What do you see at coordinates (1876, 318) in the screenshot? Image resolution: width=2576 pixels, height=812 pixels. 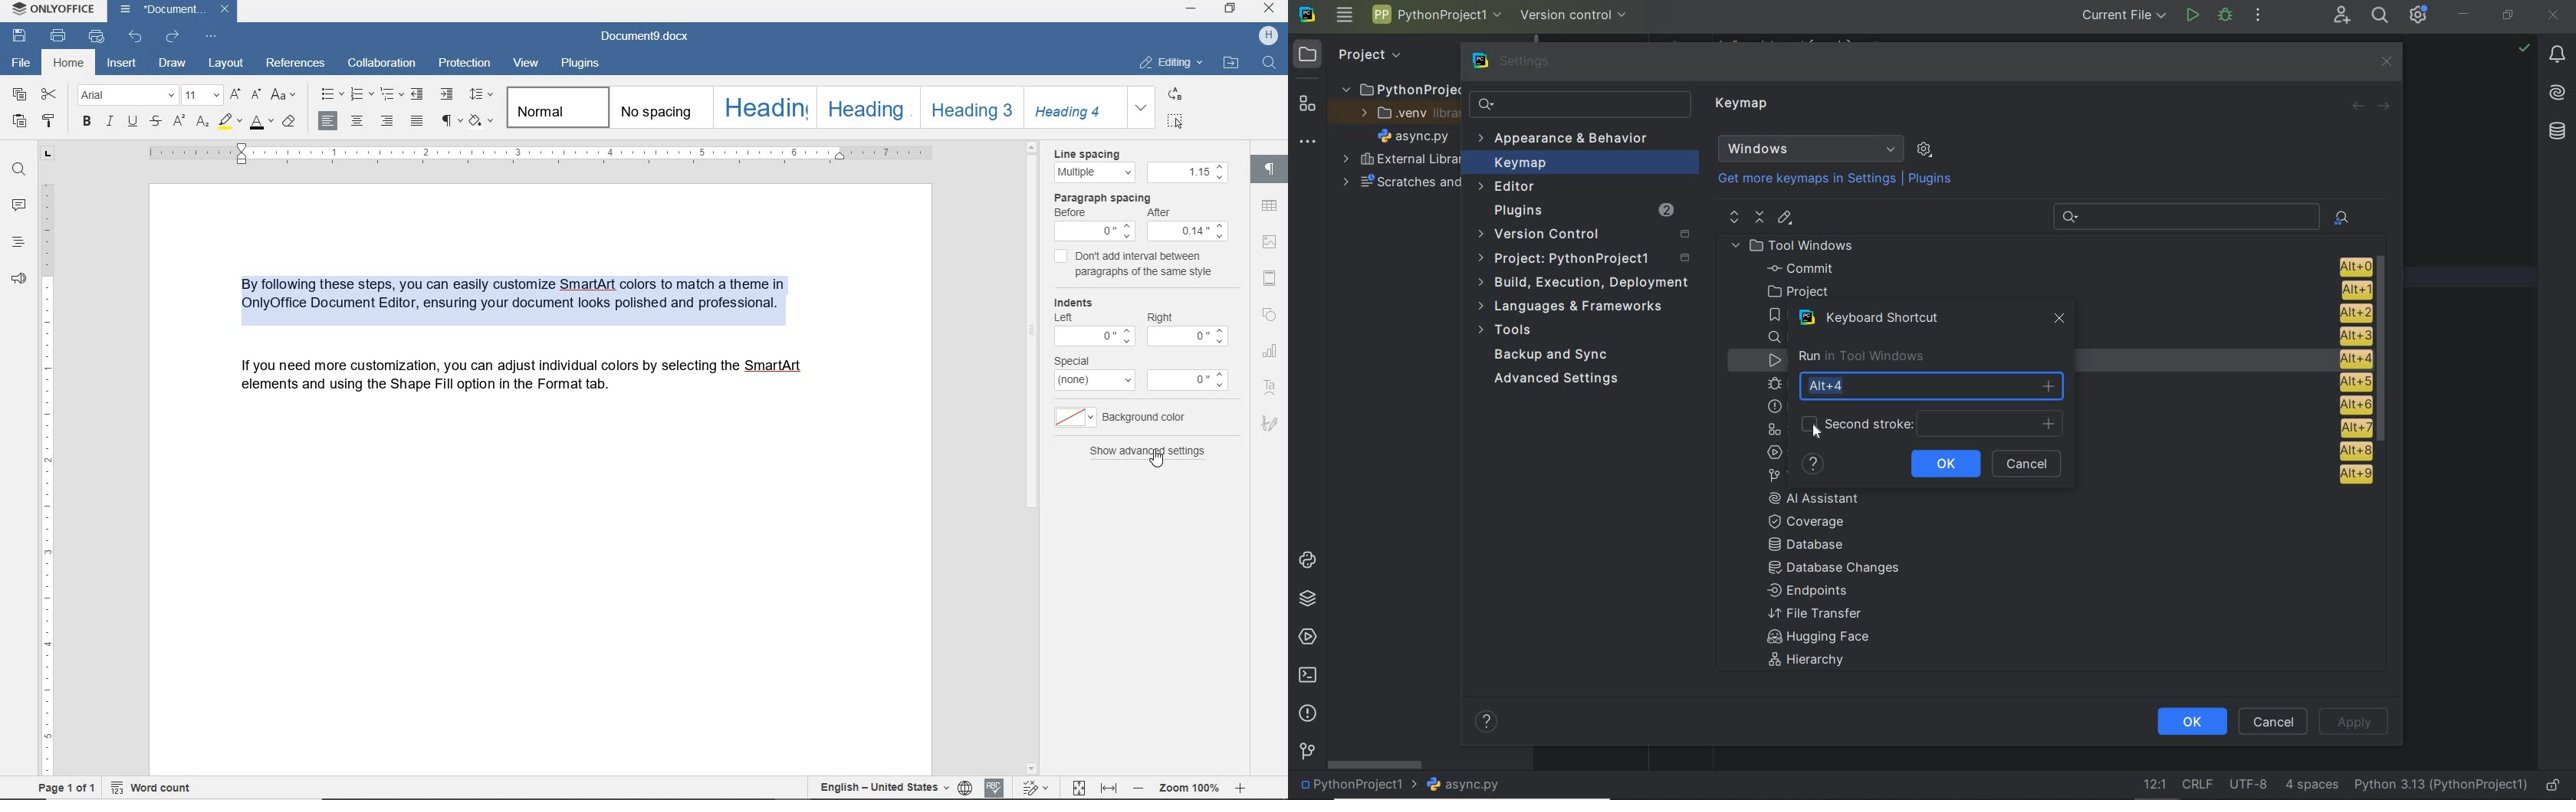 I see `Keyboard Shortcut` at bounding box center [1876, 318].